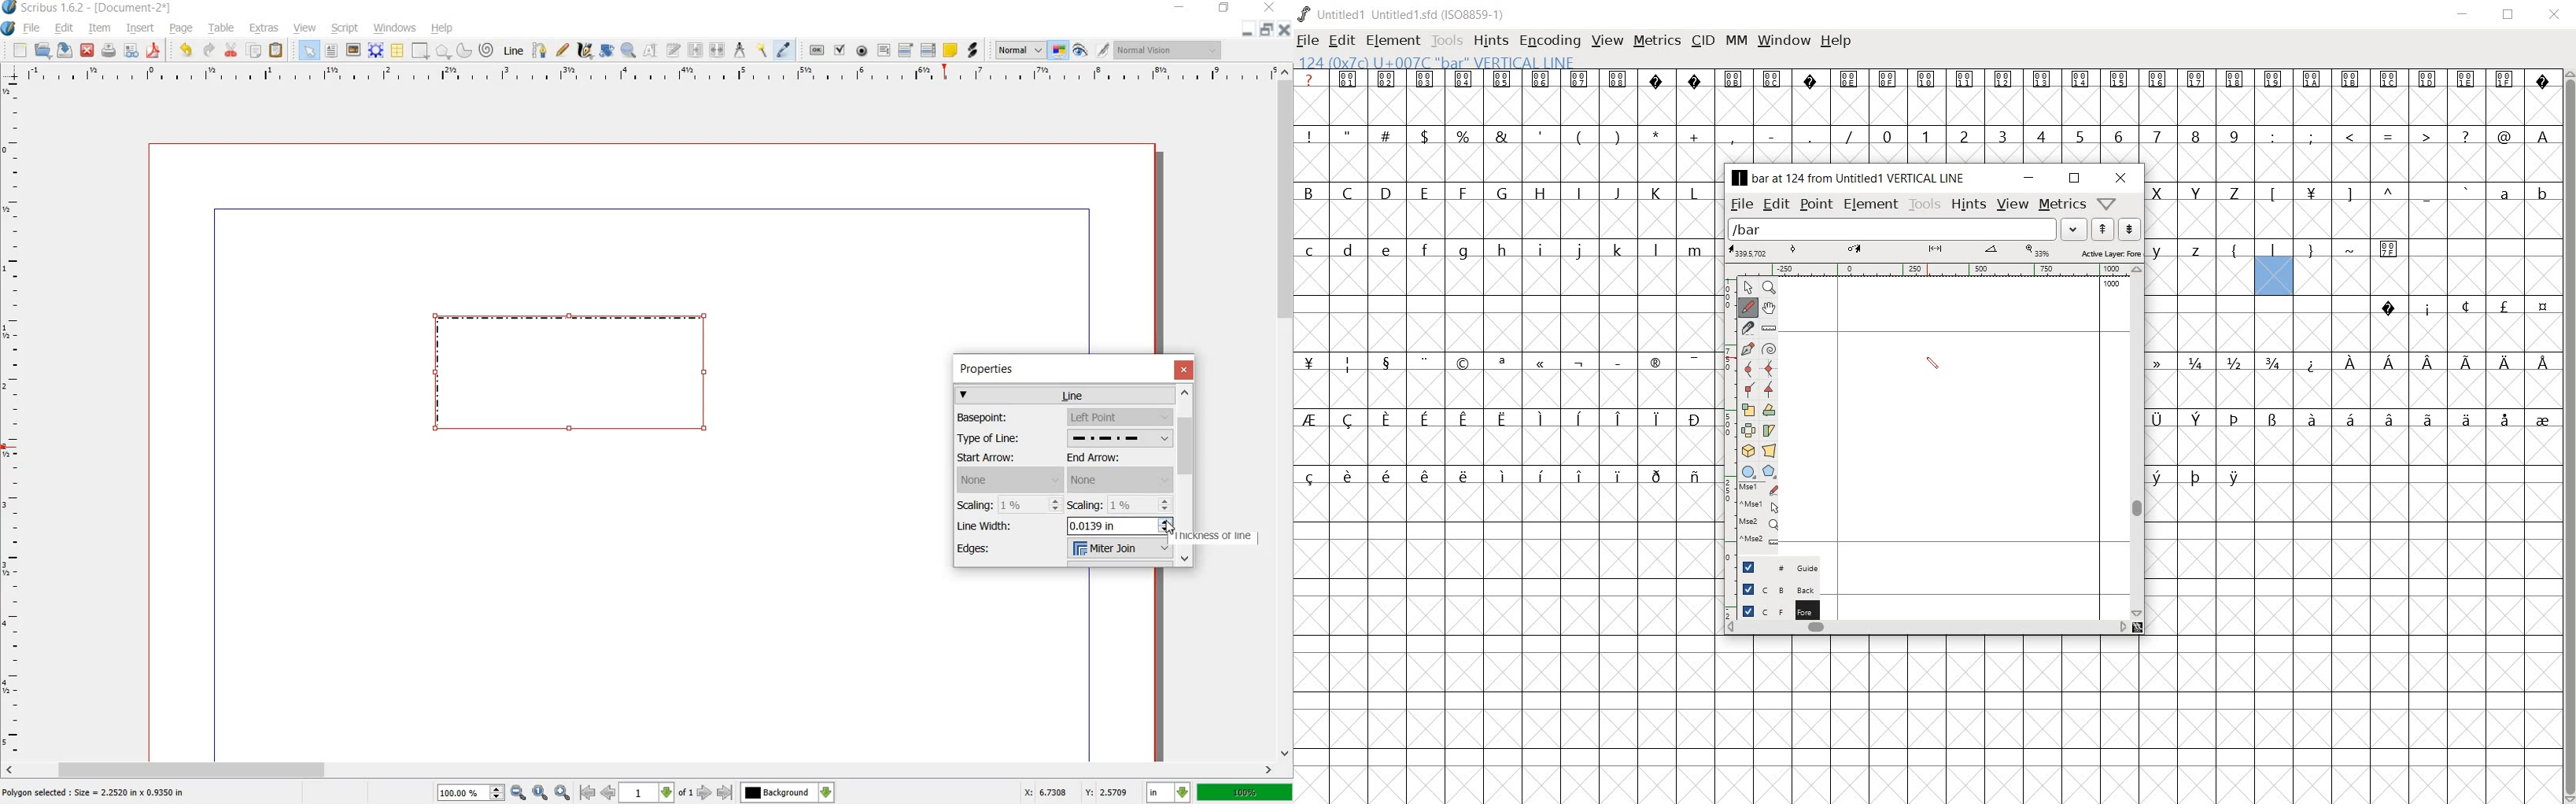 This screenshot has height=812, width=2576. I want to click on LINK TEXT FRAMES, so click(696, 51).